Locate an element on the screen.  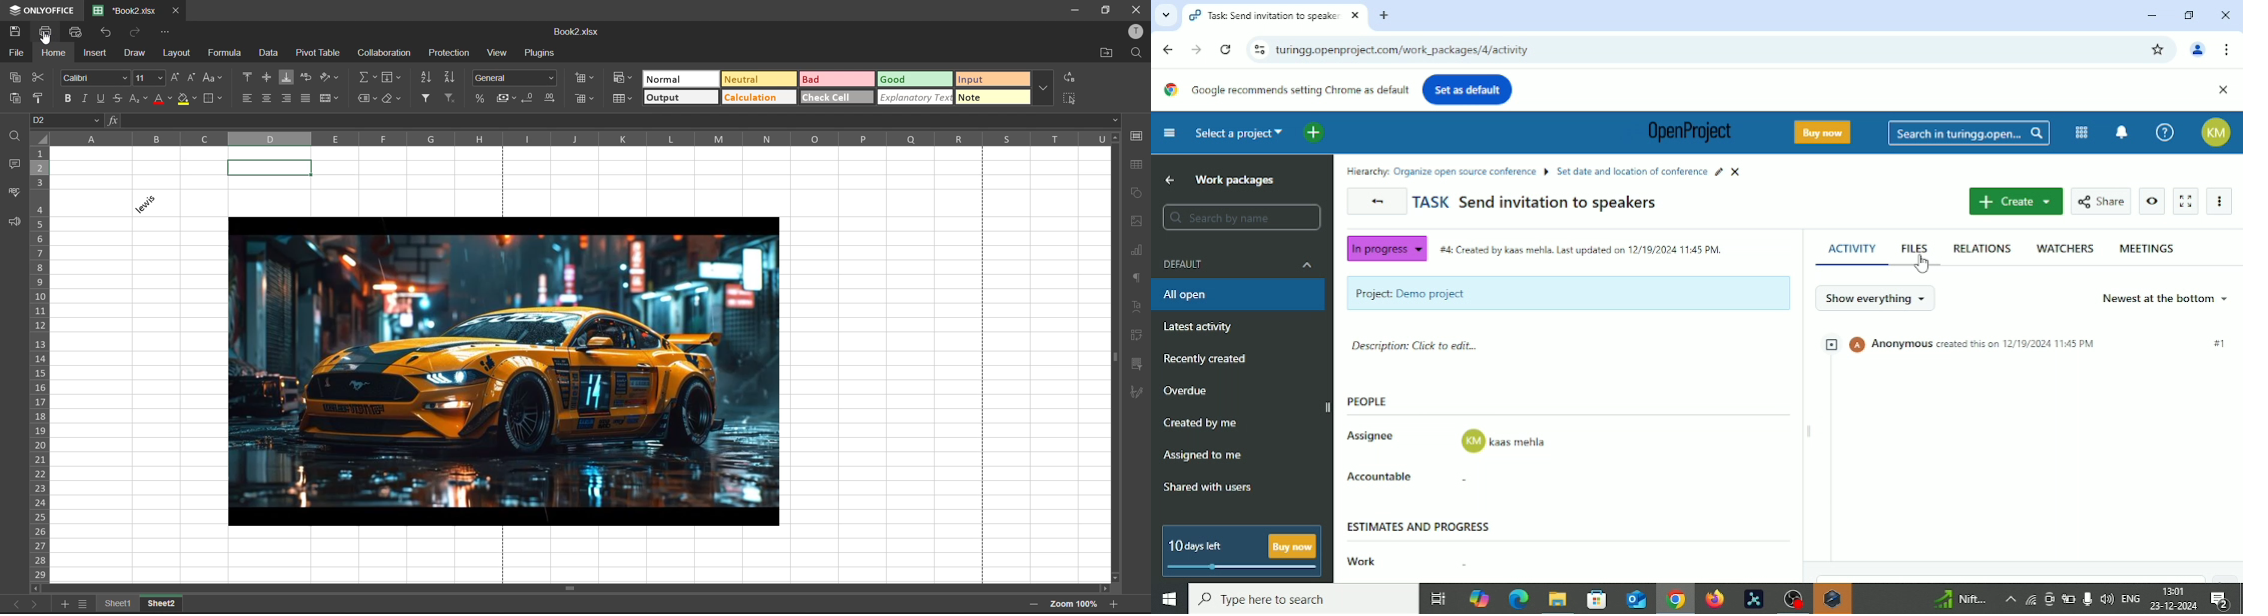
align middle is located at coordinates (265, 77).